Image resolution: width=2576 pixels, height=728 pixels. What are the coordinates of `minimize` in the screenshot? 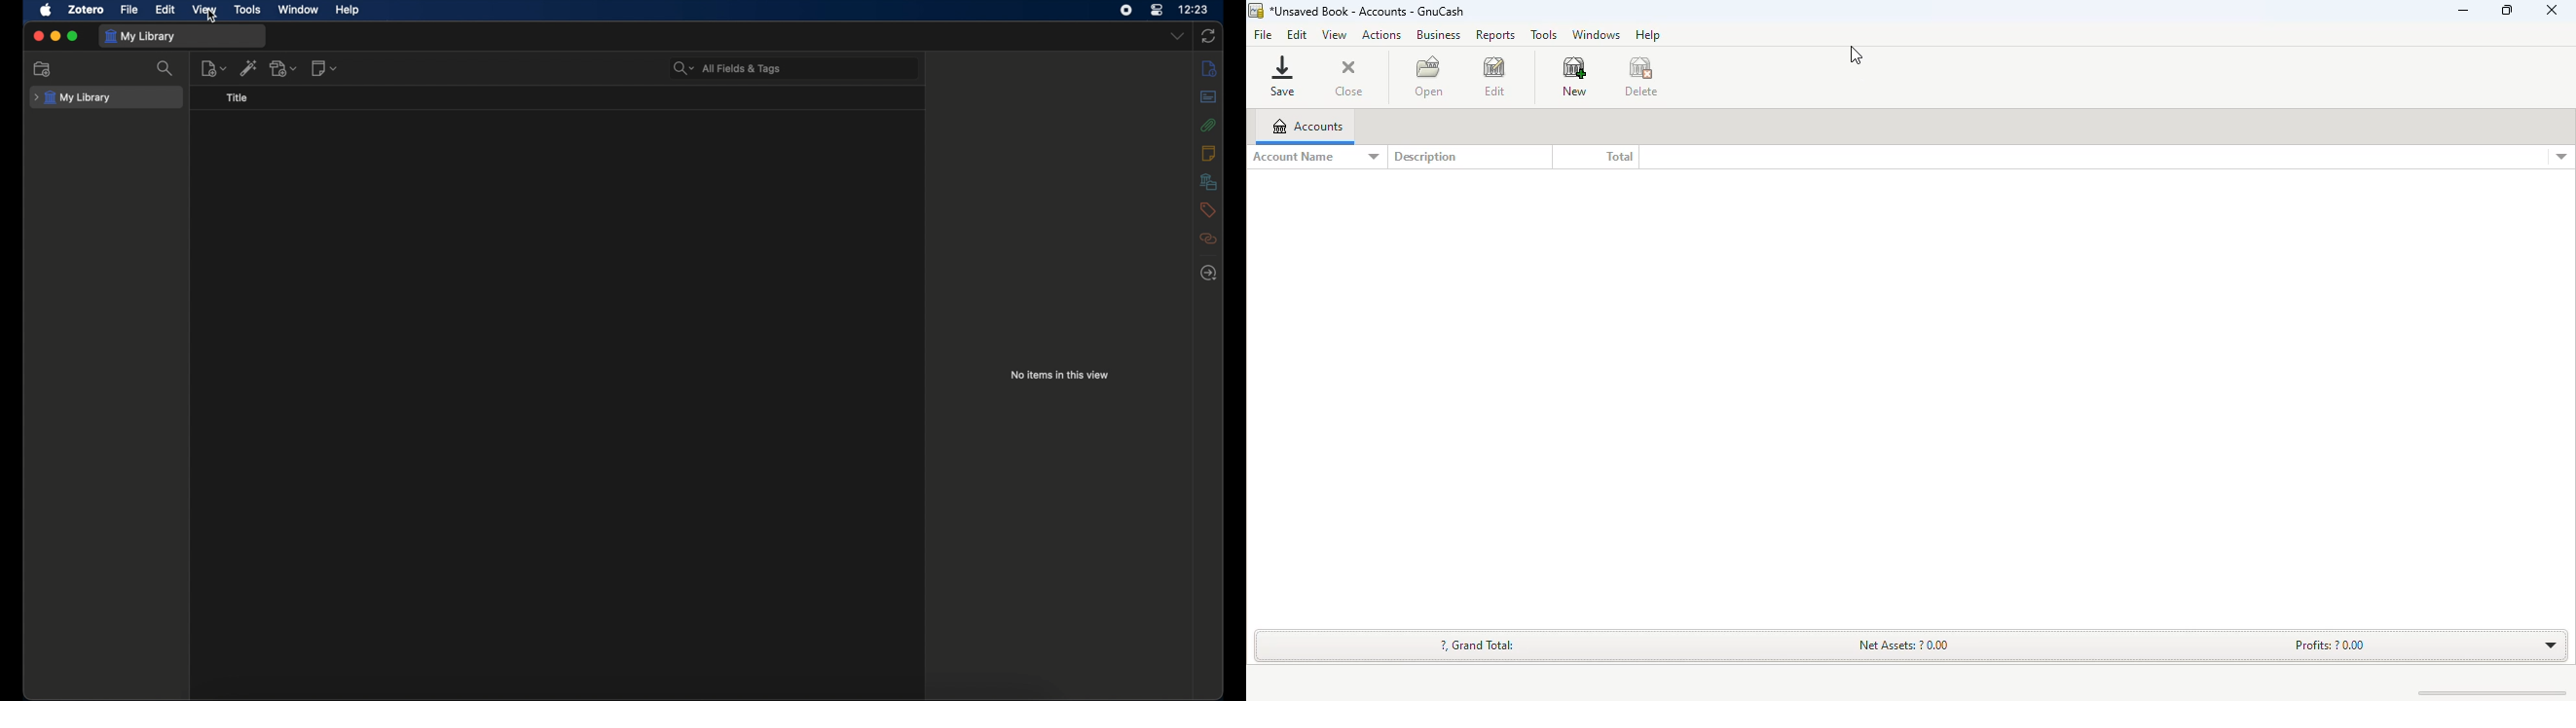 It's located at (56, 36).